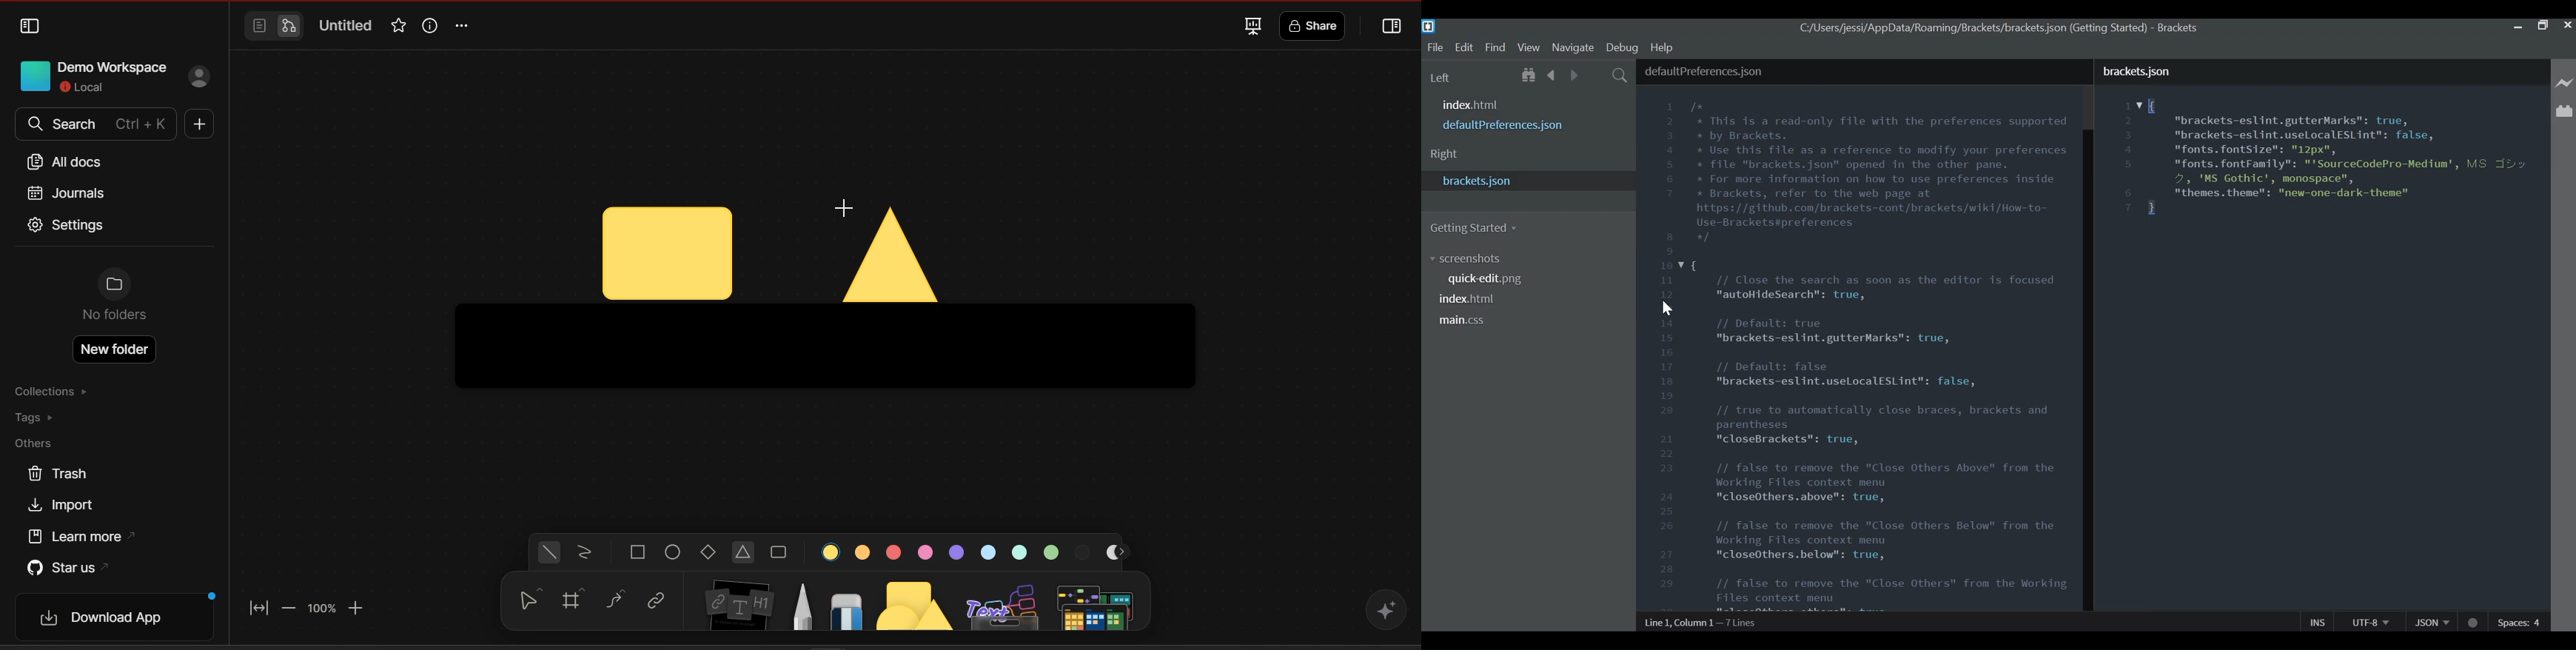 The image size is (2576, 672). Describe the element at coordinates (2520, 622) in the screenshot. I see `Spaces: 4` at that location.